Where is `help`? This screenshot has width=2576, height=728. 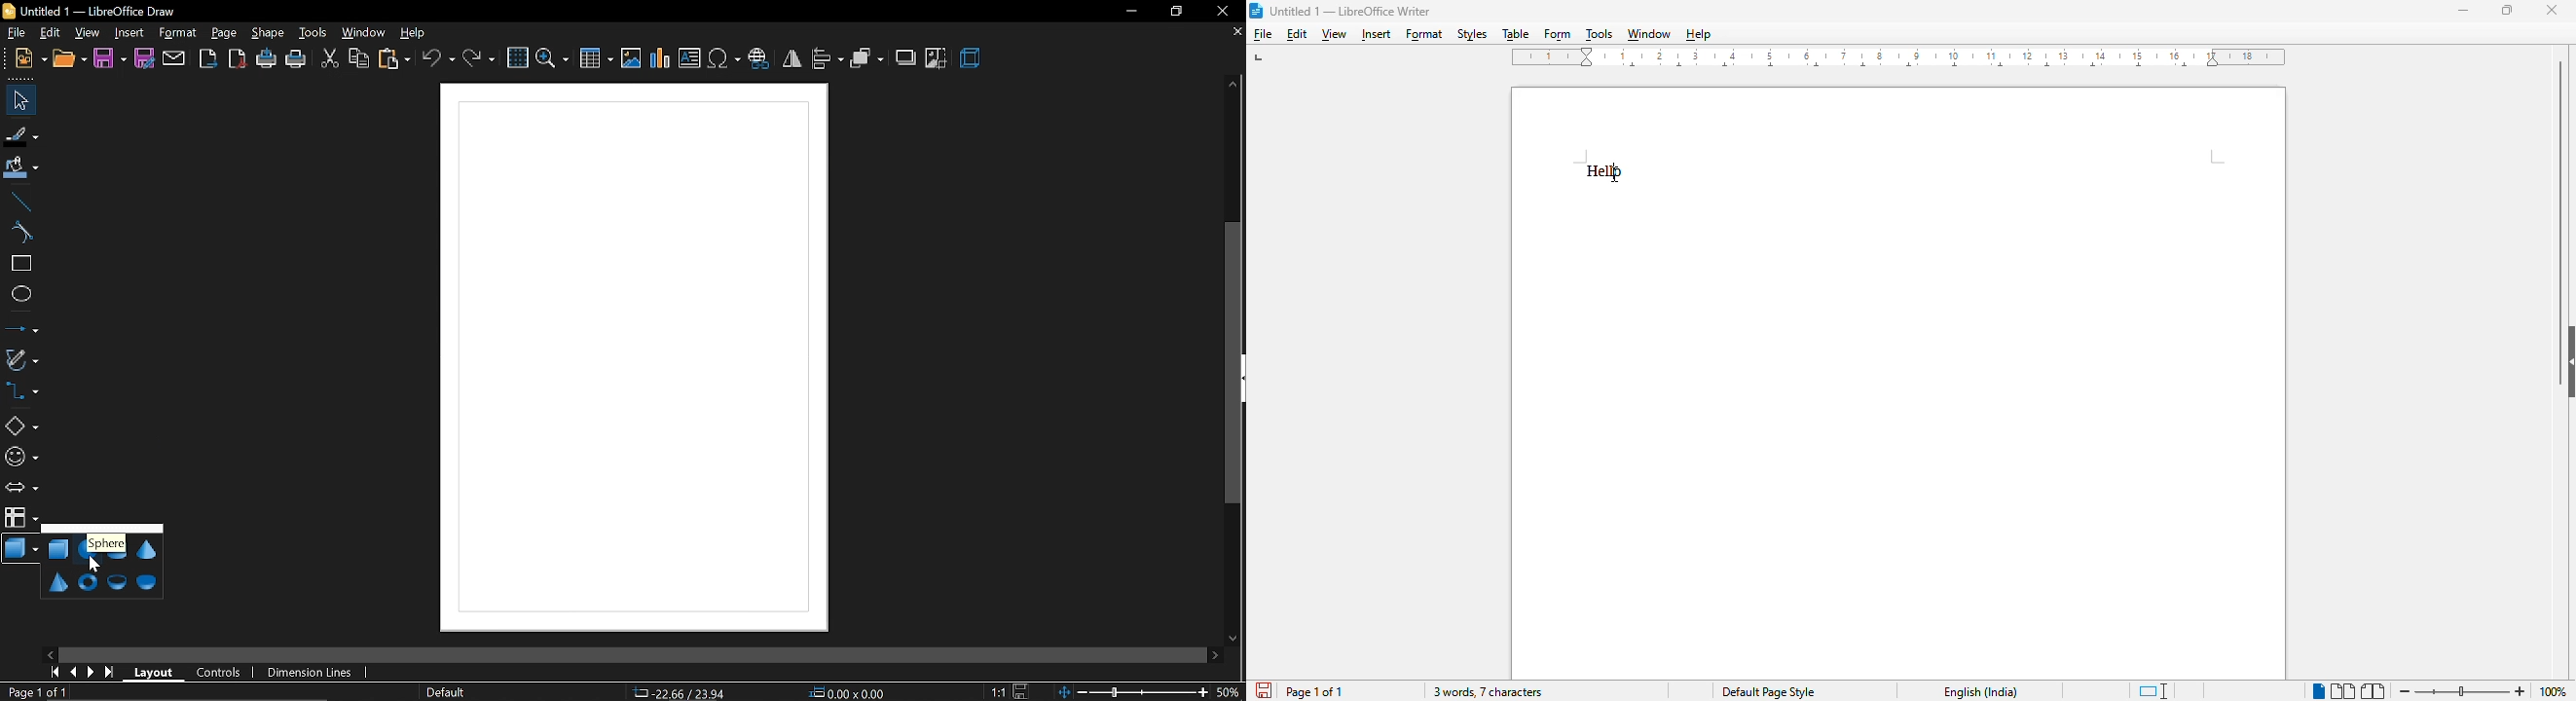 help is located at coordinates (418, 32).